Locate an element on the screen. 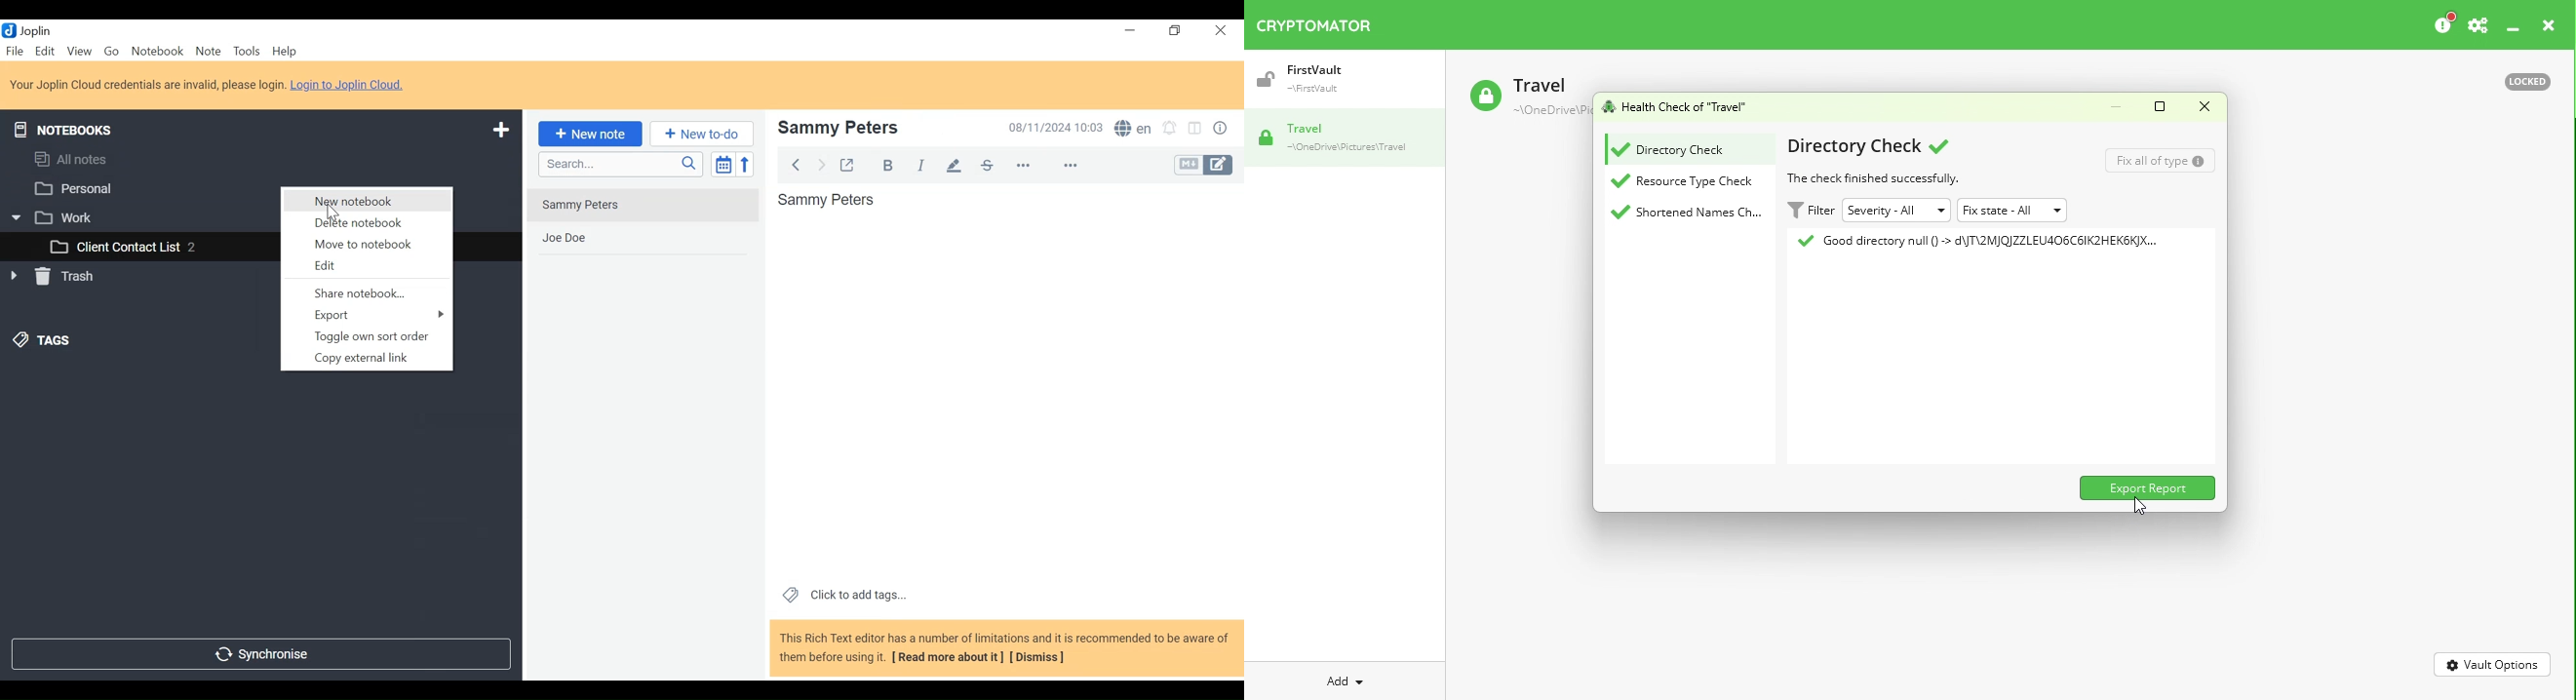 The height and width of the screenshot is (700, 2576). Trash is located at coordinates (57, 277).